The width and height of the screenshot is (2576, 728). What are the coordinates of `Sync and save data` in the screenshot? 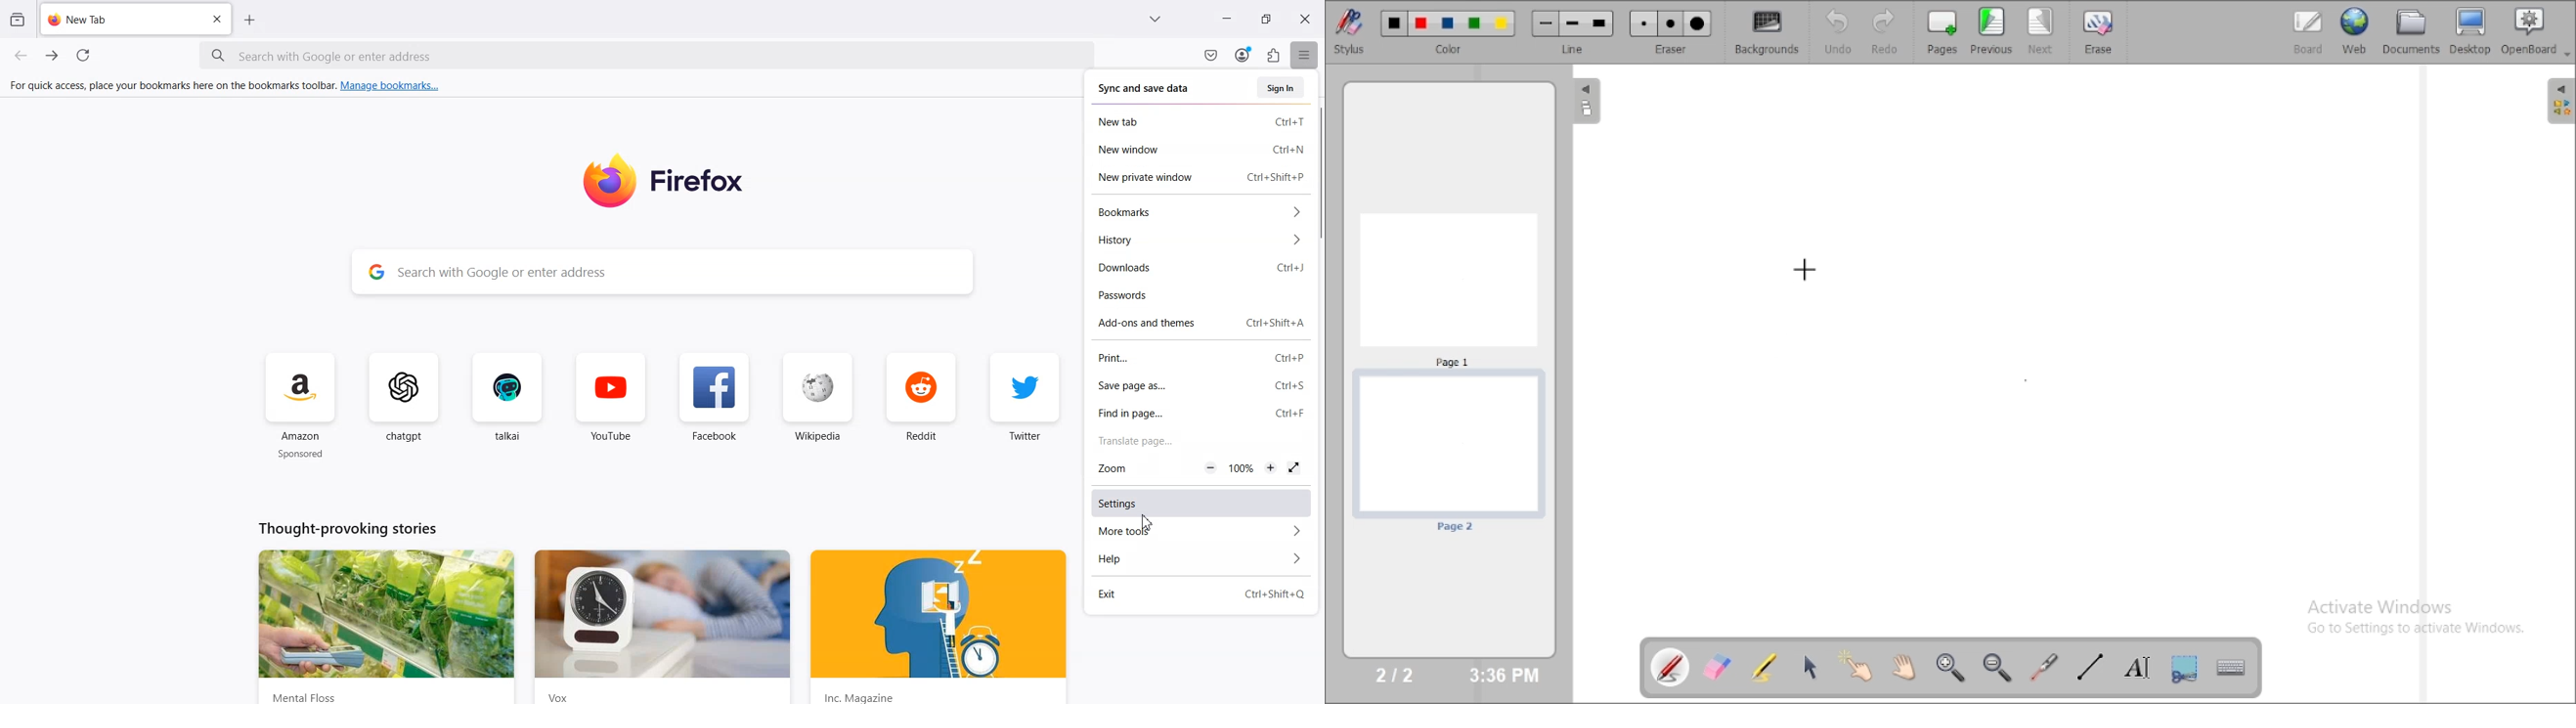 It's located at (1150, 88).